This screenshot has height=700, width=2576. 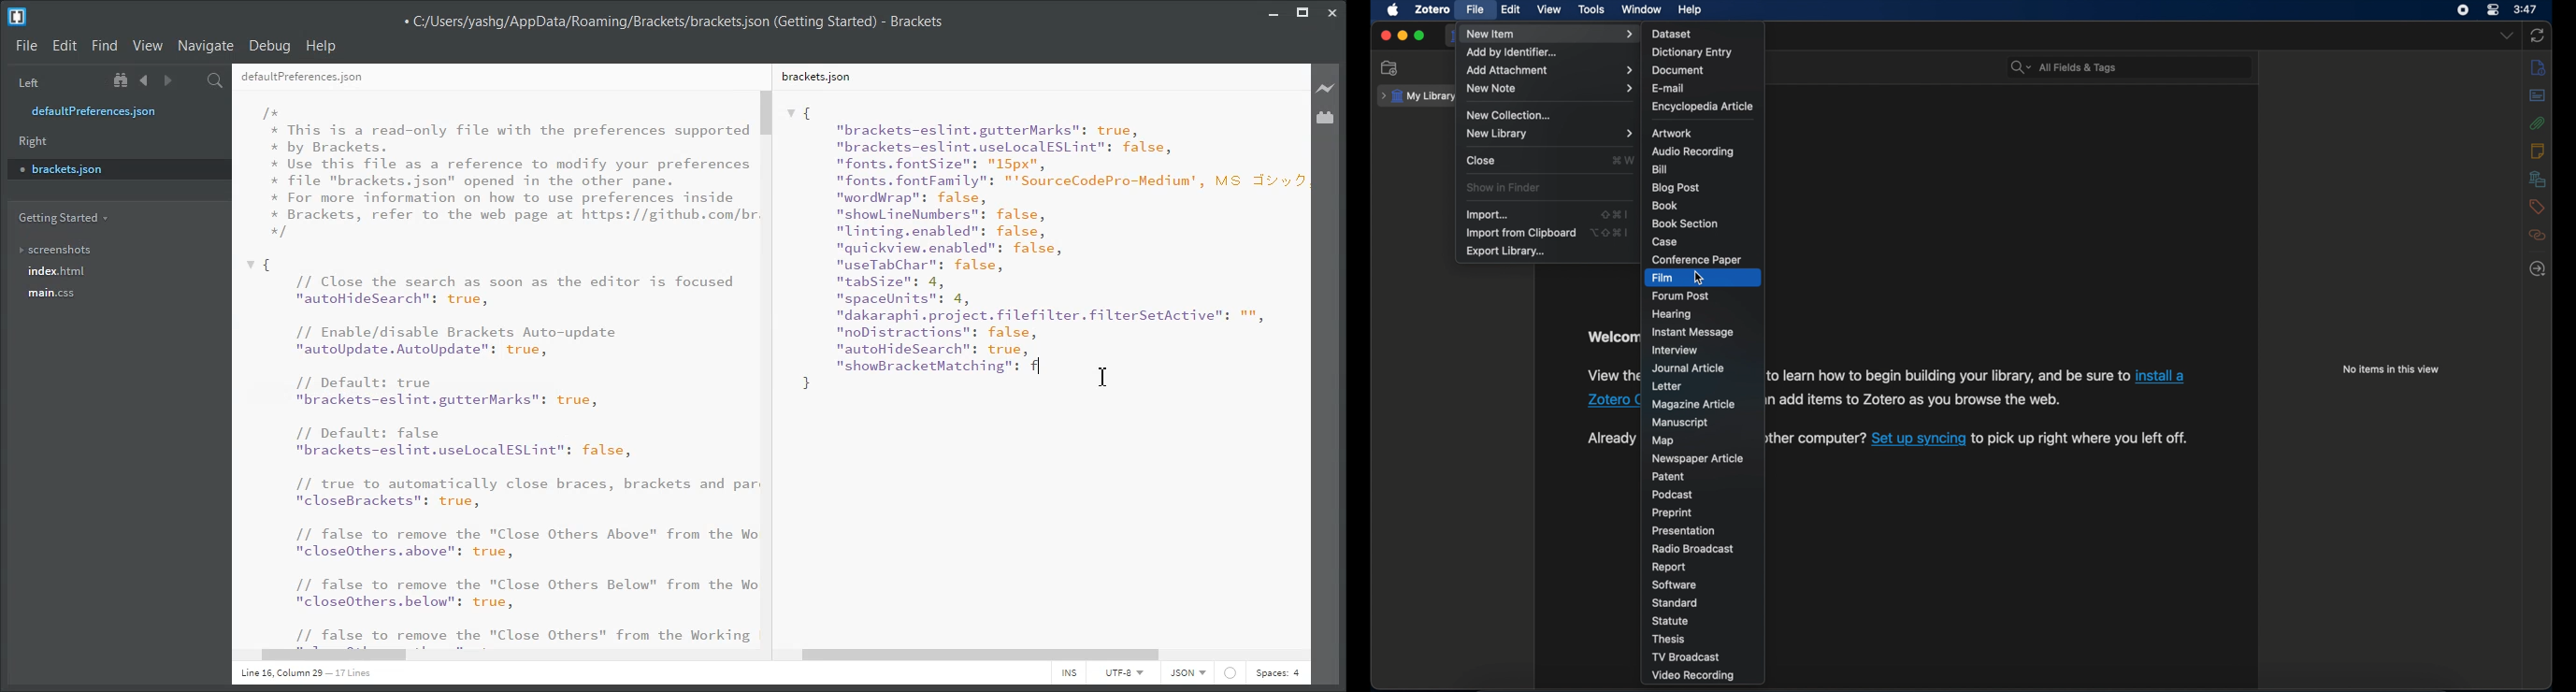 What do you see at coordinates (1701, 107) in the screenshot?
I see `encyclopedia article` at bounding box center [1701, 107].